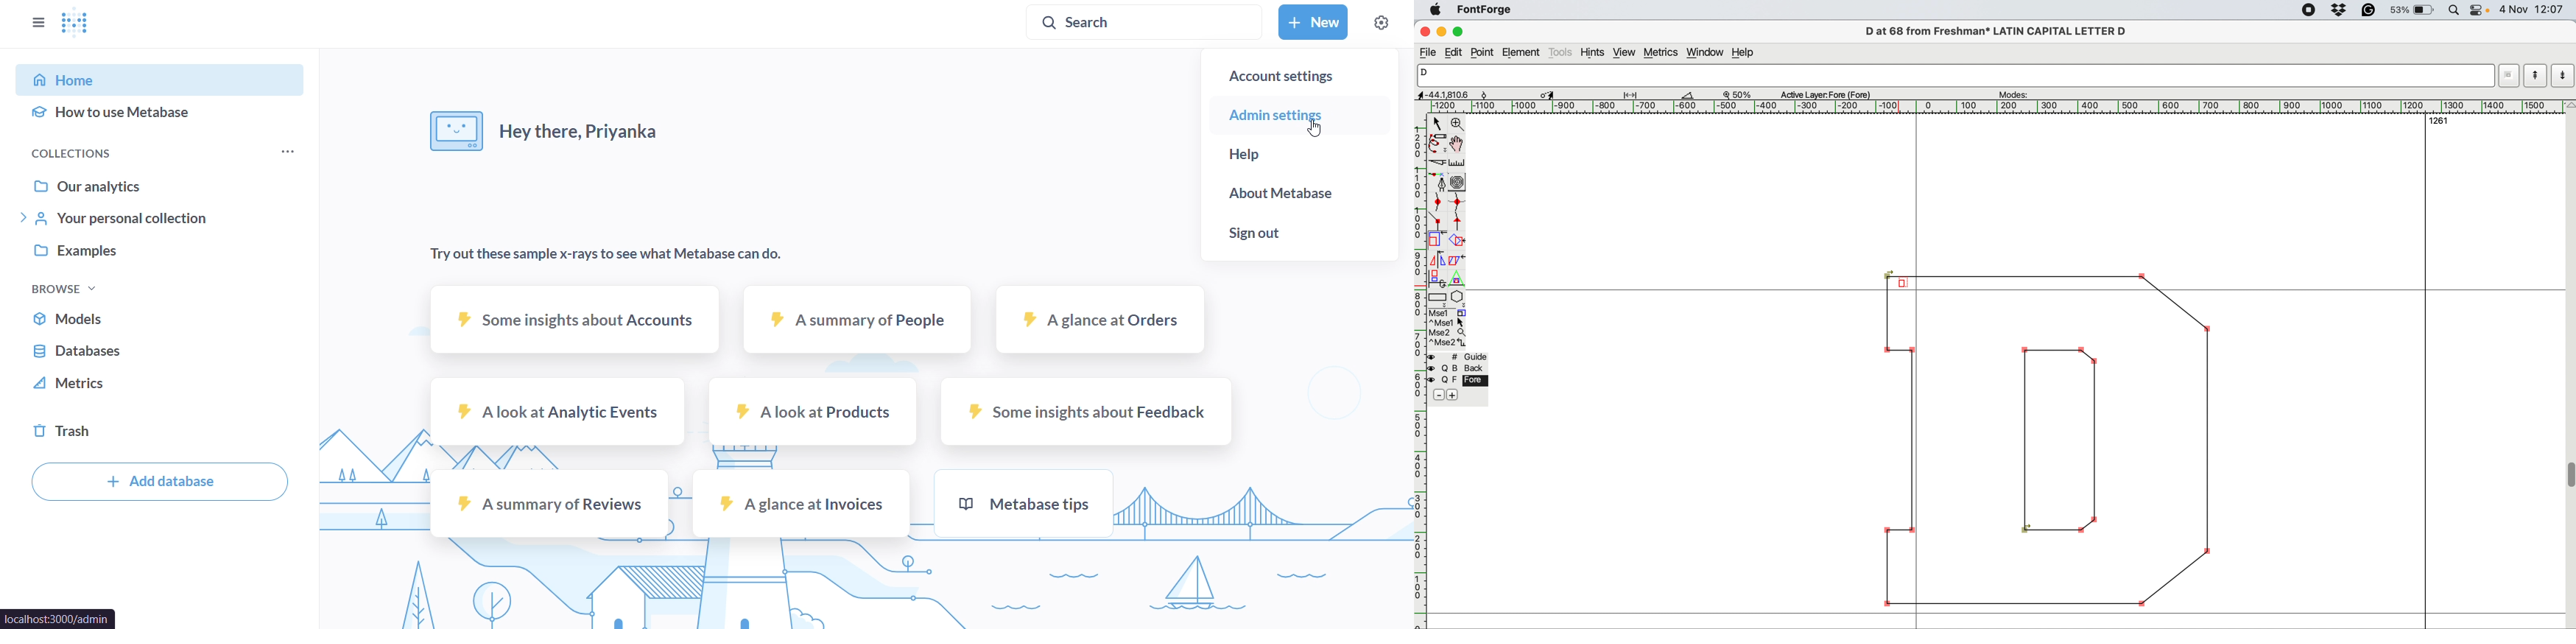 This screenshot has height=644, width=2576. I want to click on next letter, so click(2564, 77).